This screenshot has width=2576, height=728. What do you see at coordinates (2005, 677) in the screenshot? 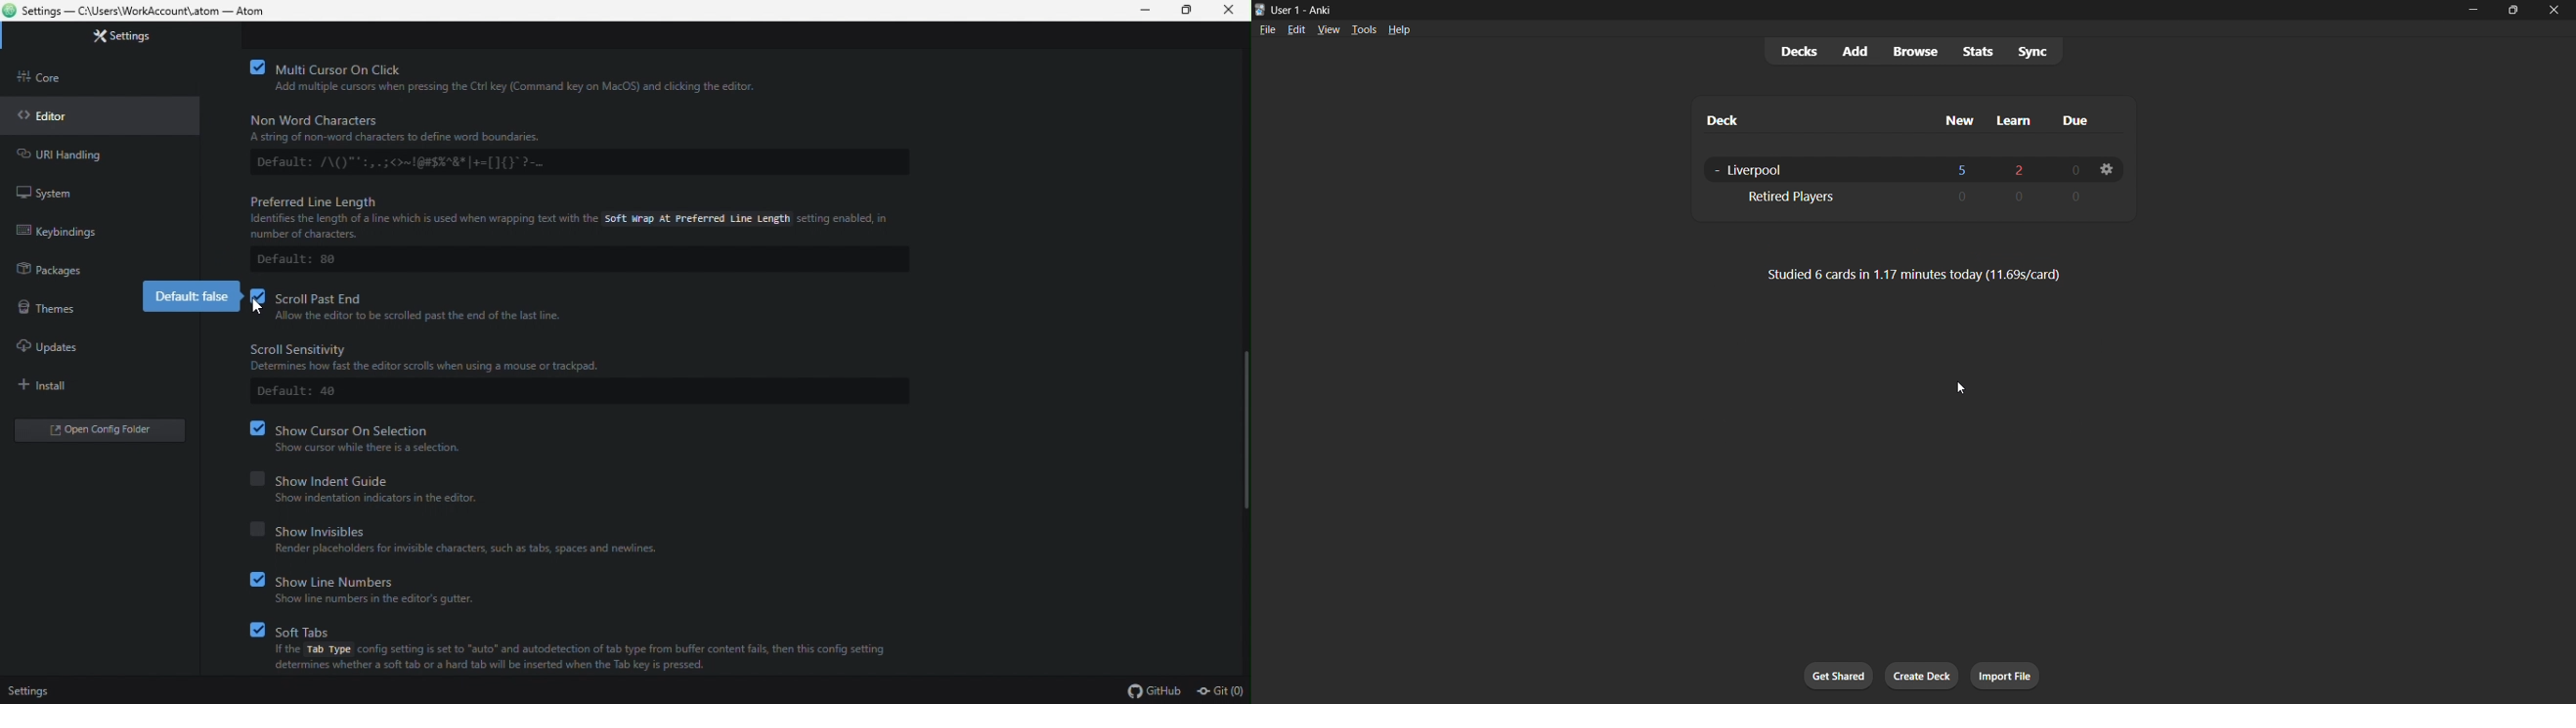
I see `import file` at bounding box center [2005, 677].